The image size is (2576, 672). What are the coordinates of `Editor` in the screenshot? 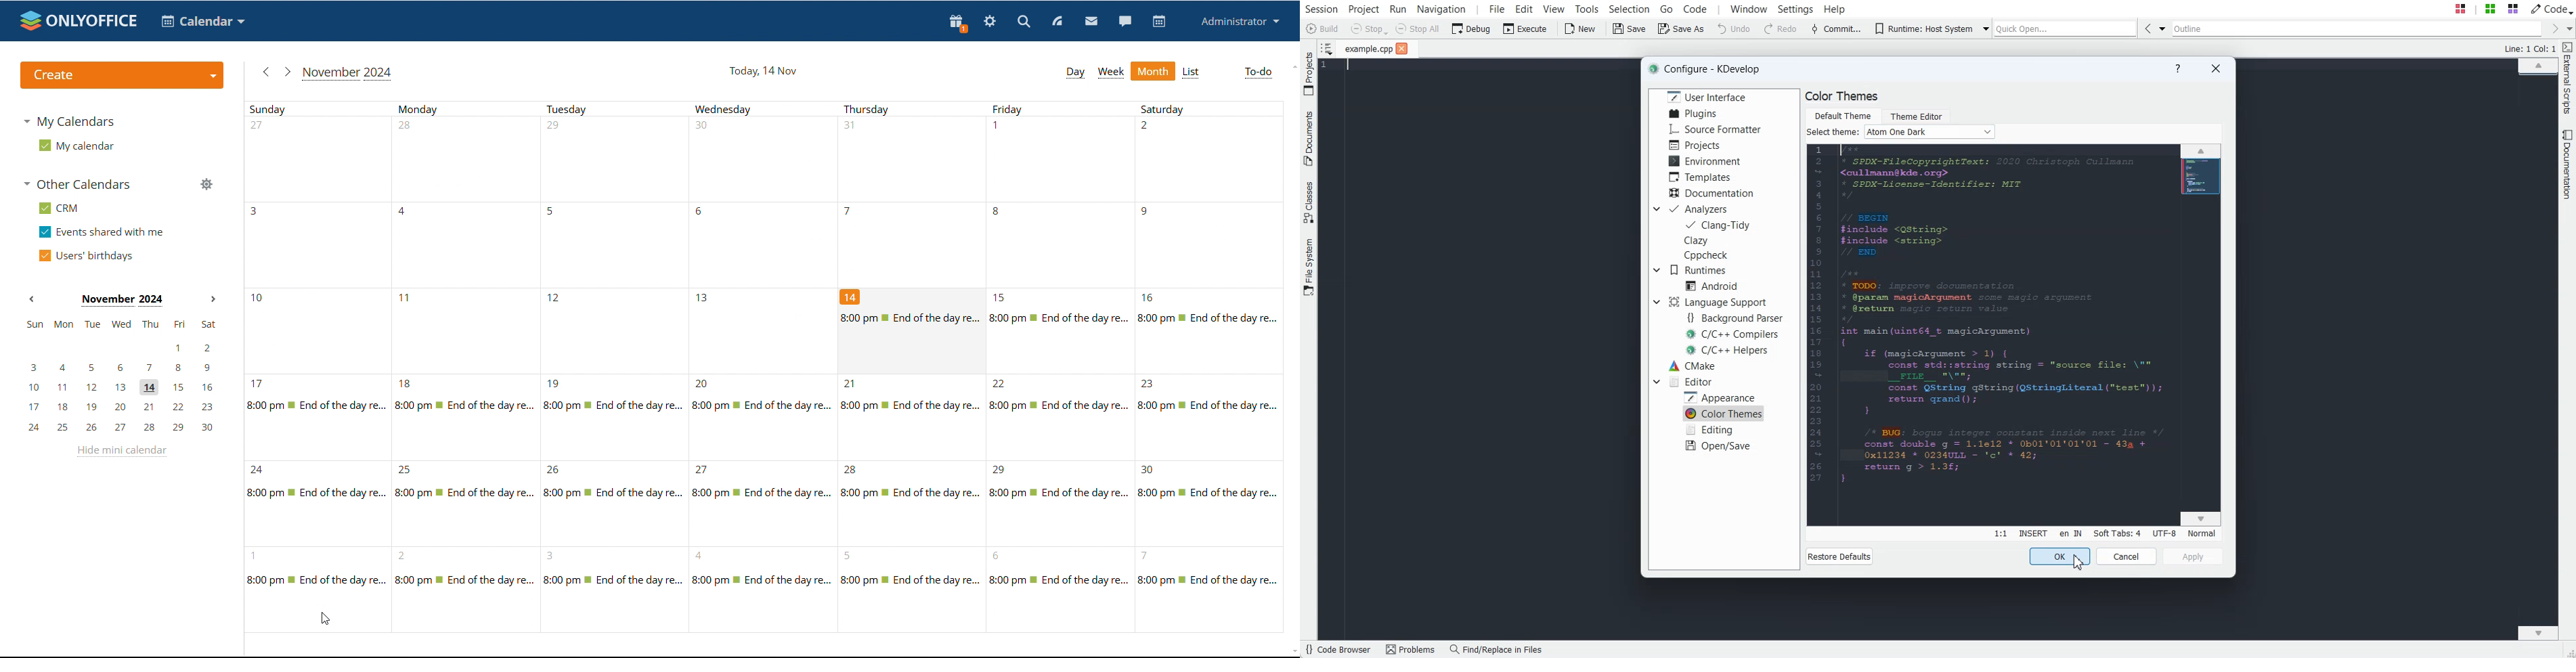 It's located at (1691, 382).